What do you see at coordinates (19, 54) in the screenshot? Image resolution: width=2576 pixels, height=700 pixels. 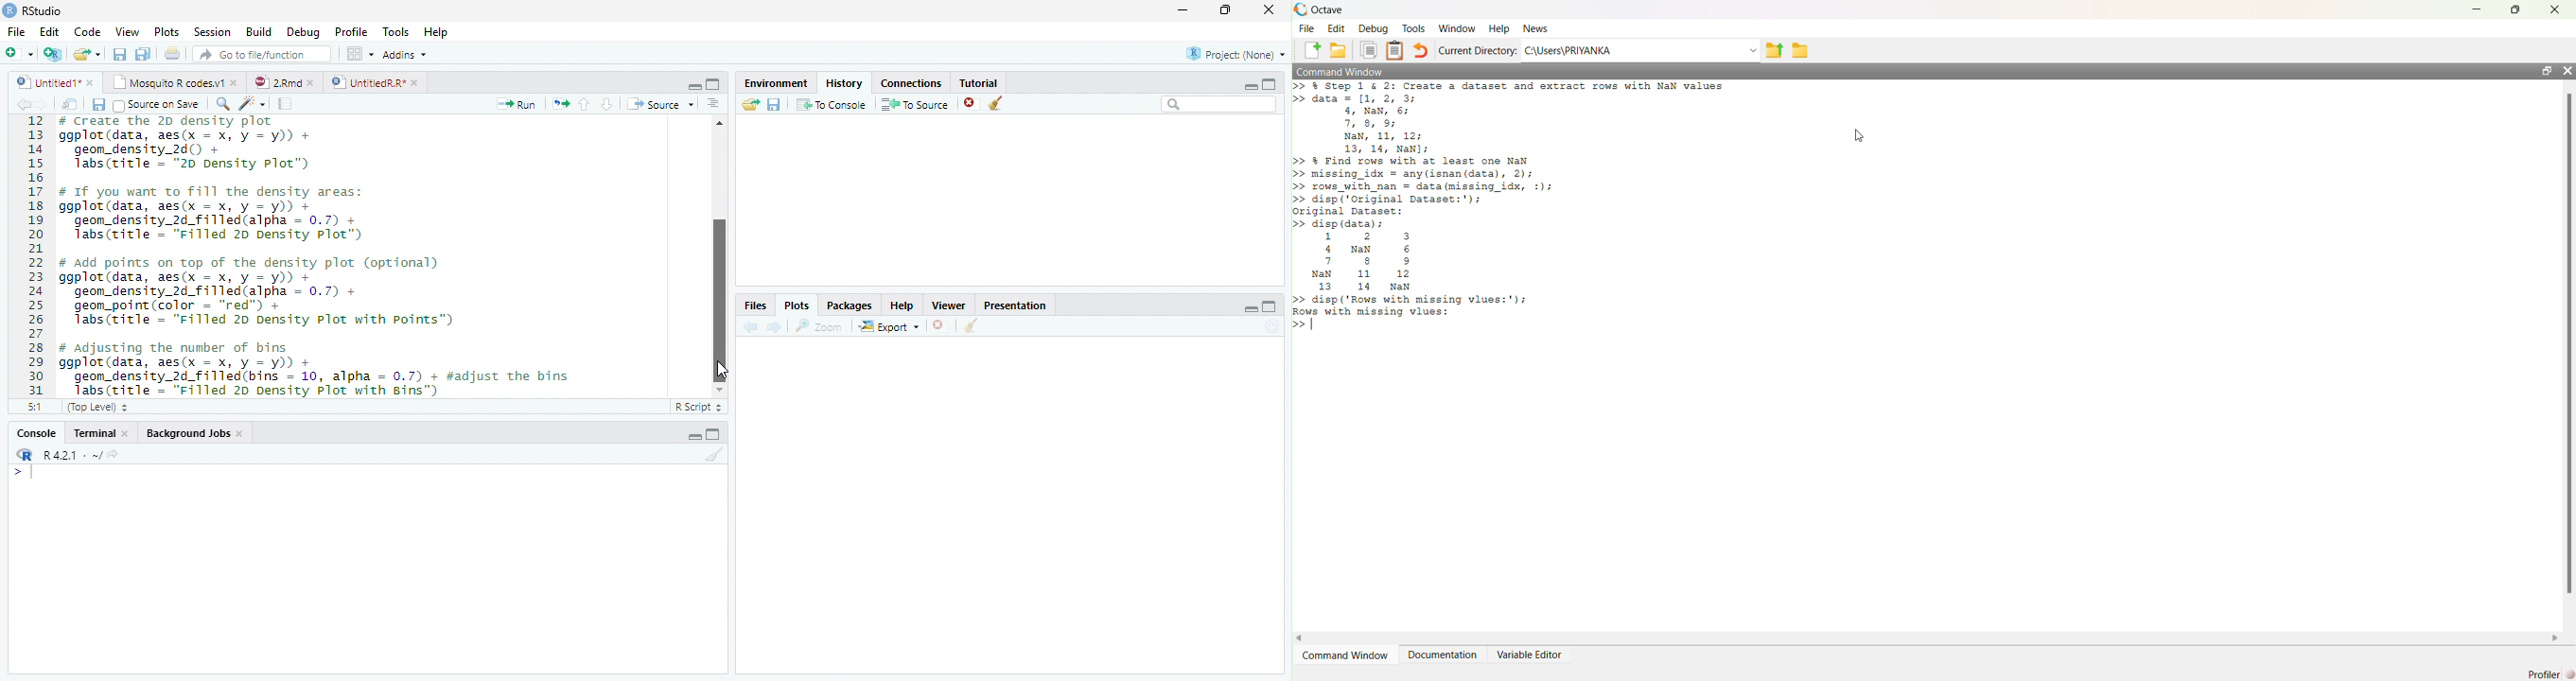 I see `New file` at bounding box center [19, 54].